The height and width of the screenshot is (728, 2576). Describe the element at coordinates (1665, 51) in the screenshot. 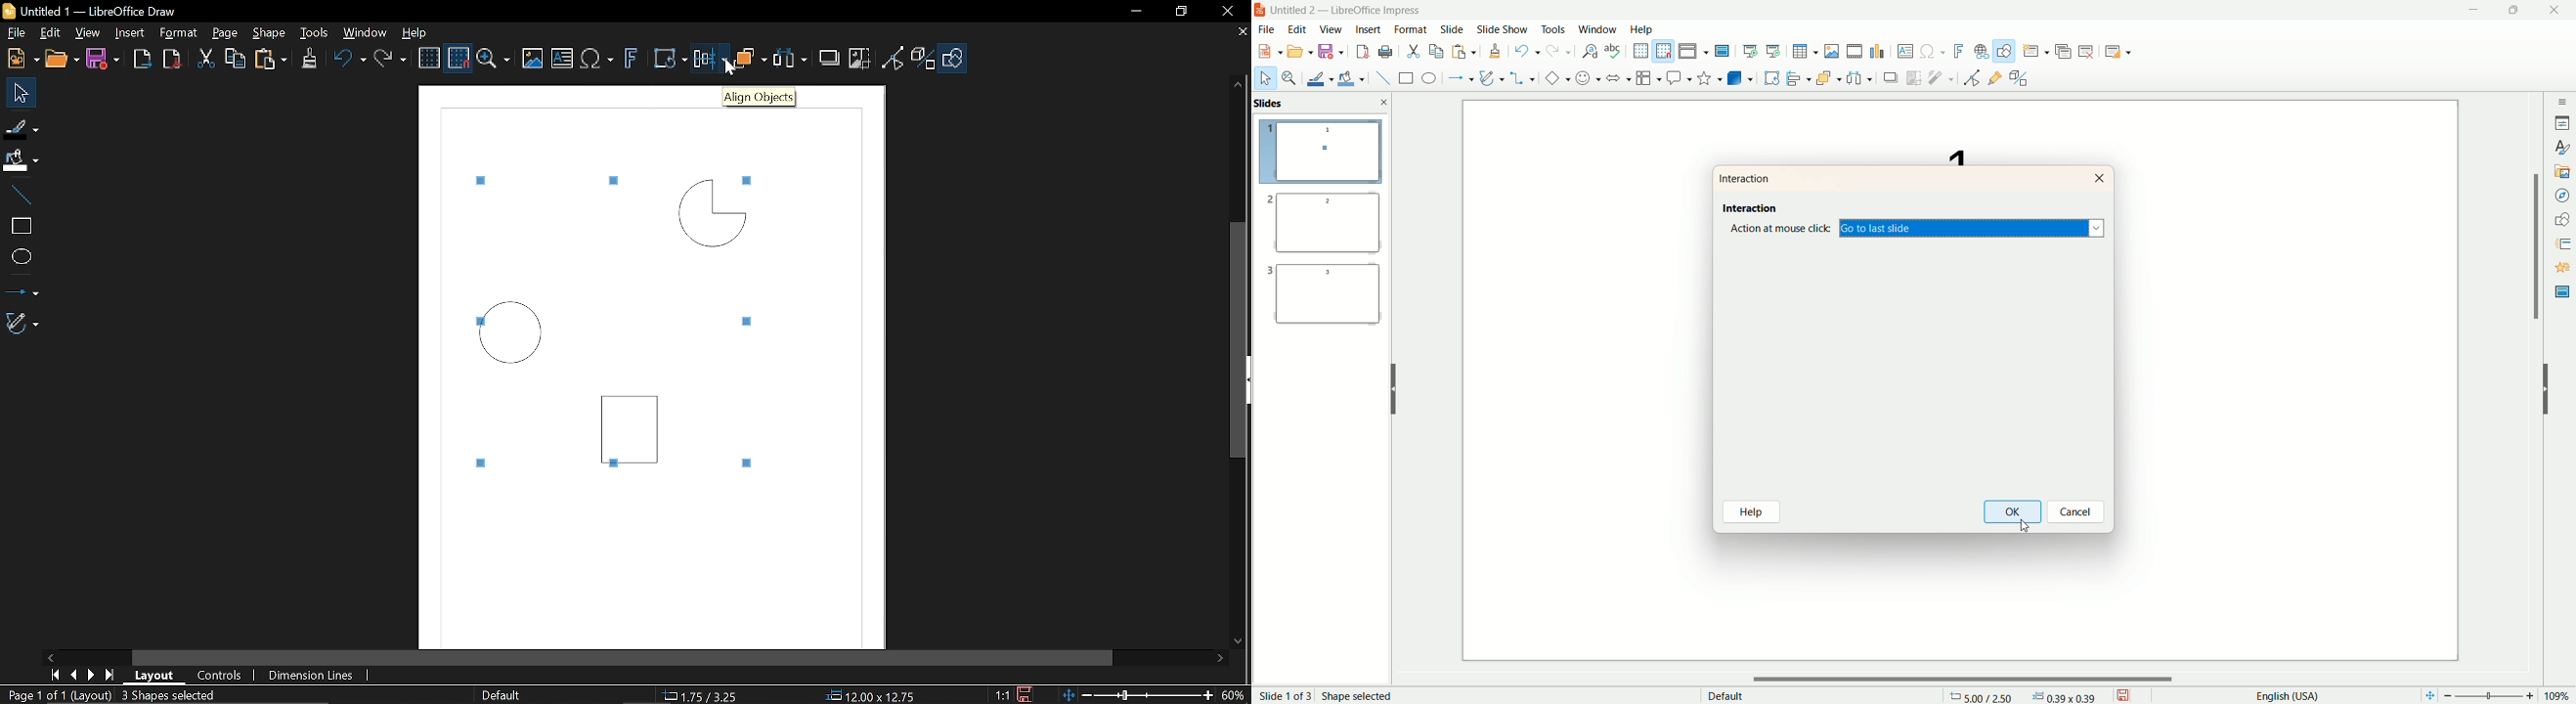

I see `snap to grid` at that location.